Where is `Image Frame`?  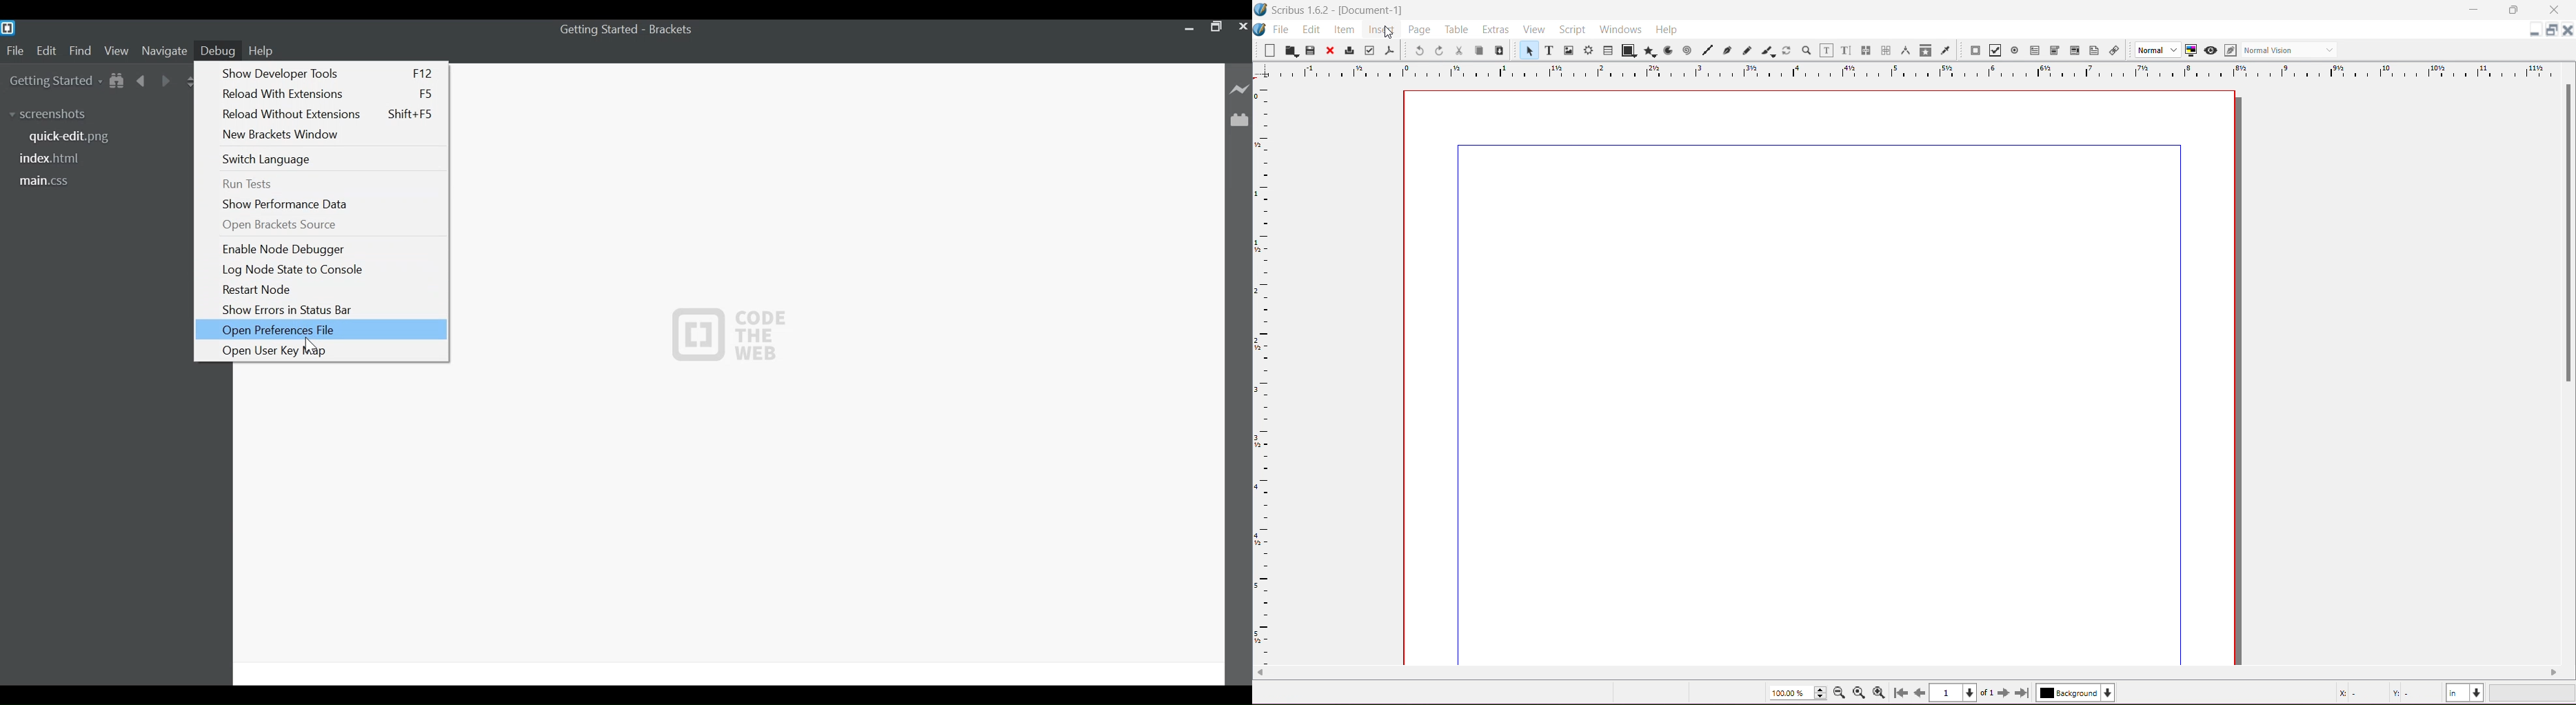
Image Frame is located at coordinates (1569, 50).